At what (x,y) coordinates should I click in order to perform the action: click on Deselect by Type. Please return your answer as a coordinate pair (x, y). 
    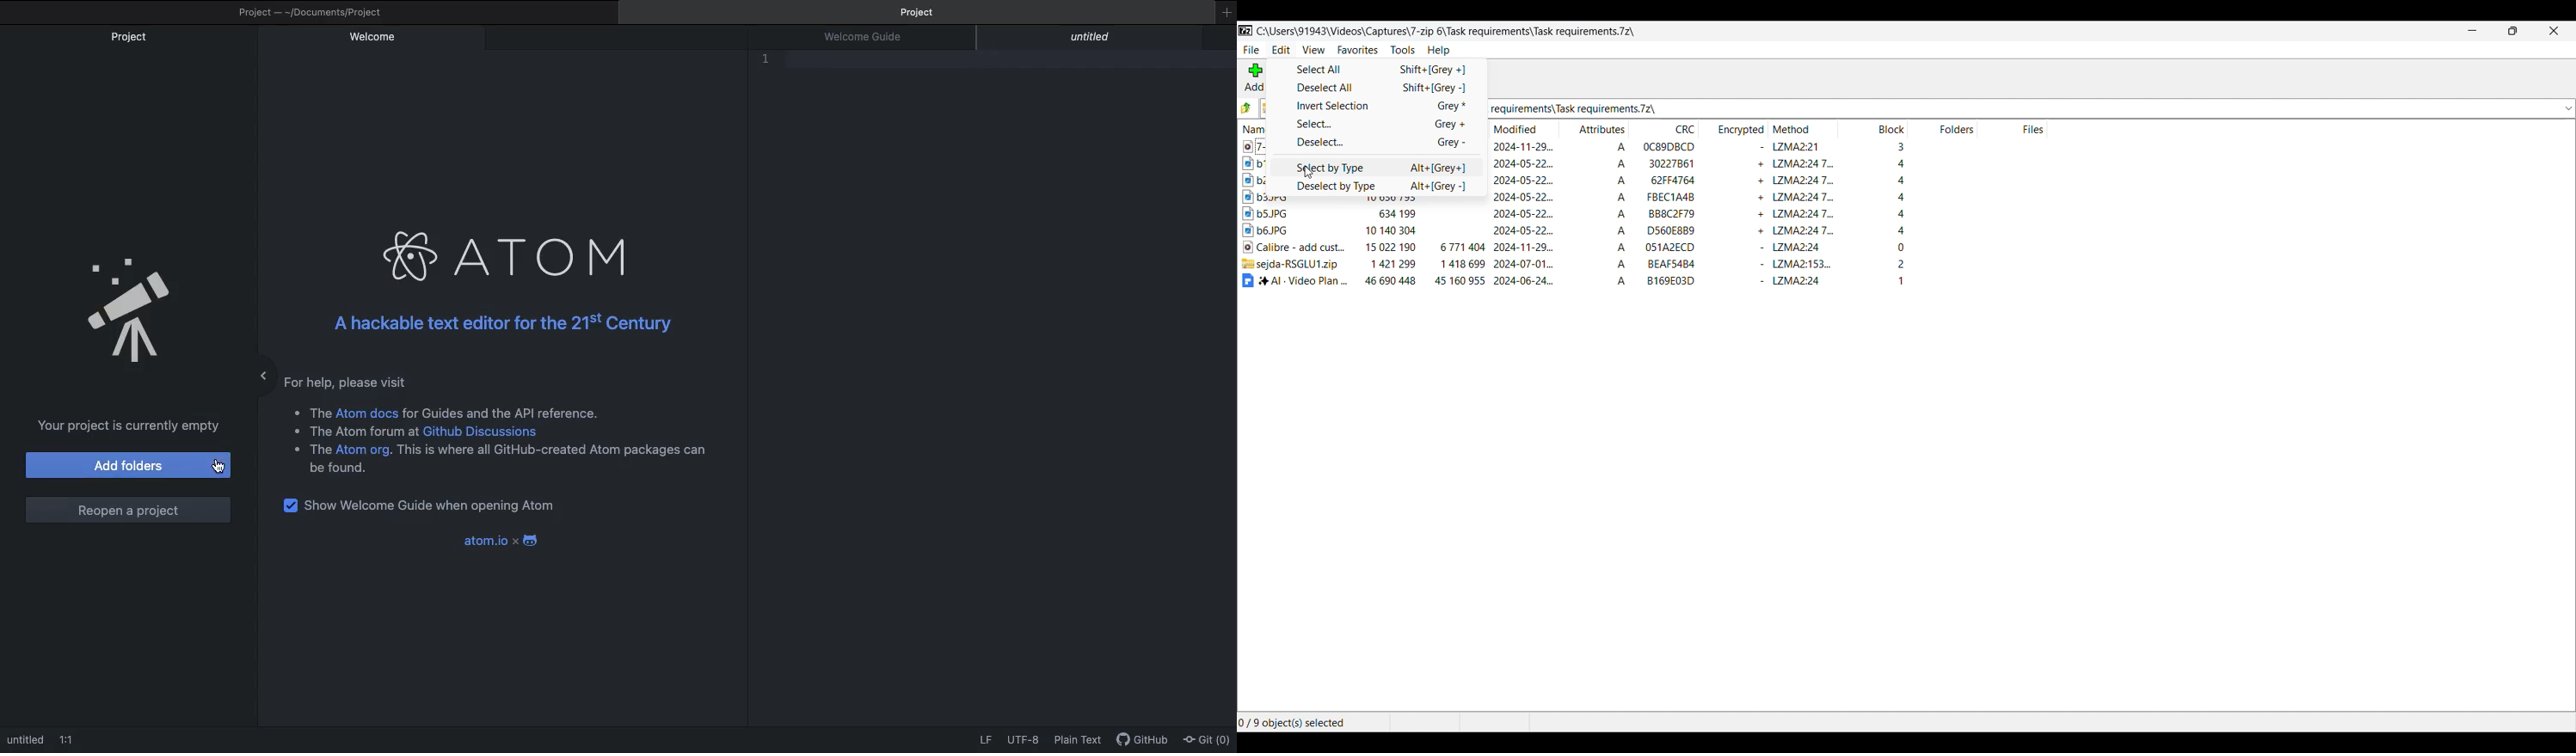
    Looking at the image, I should click on (1378, 186).